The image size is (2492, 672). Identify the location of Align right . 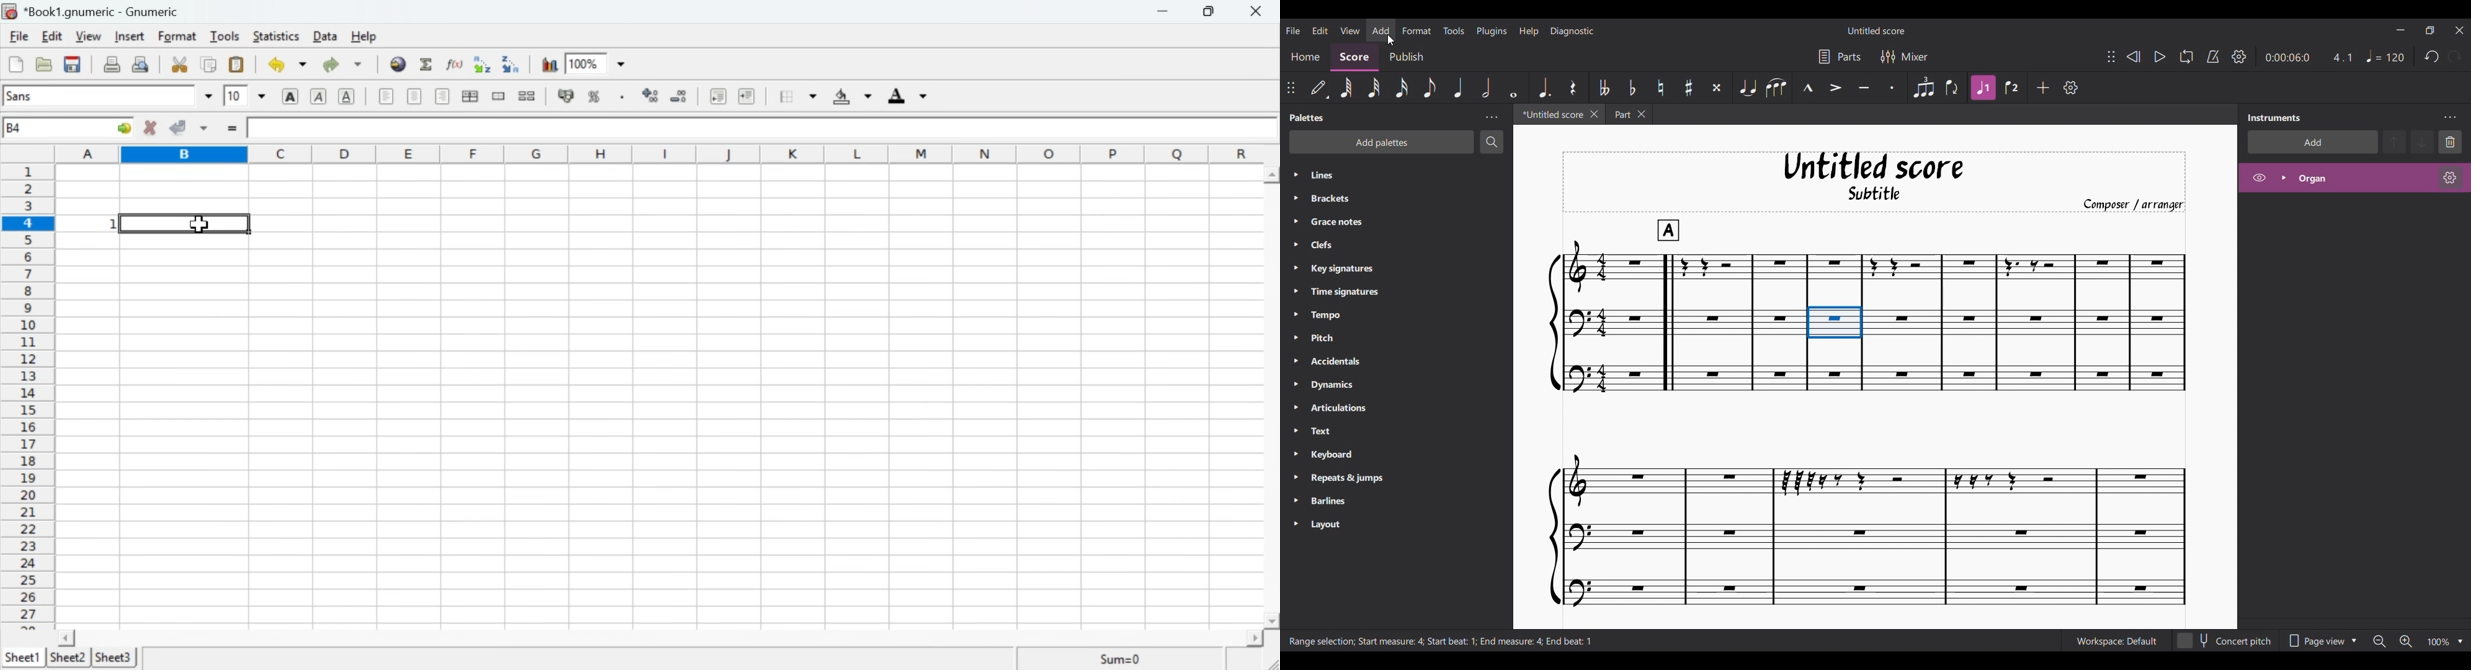
(442, 97).